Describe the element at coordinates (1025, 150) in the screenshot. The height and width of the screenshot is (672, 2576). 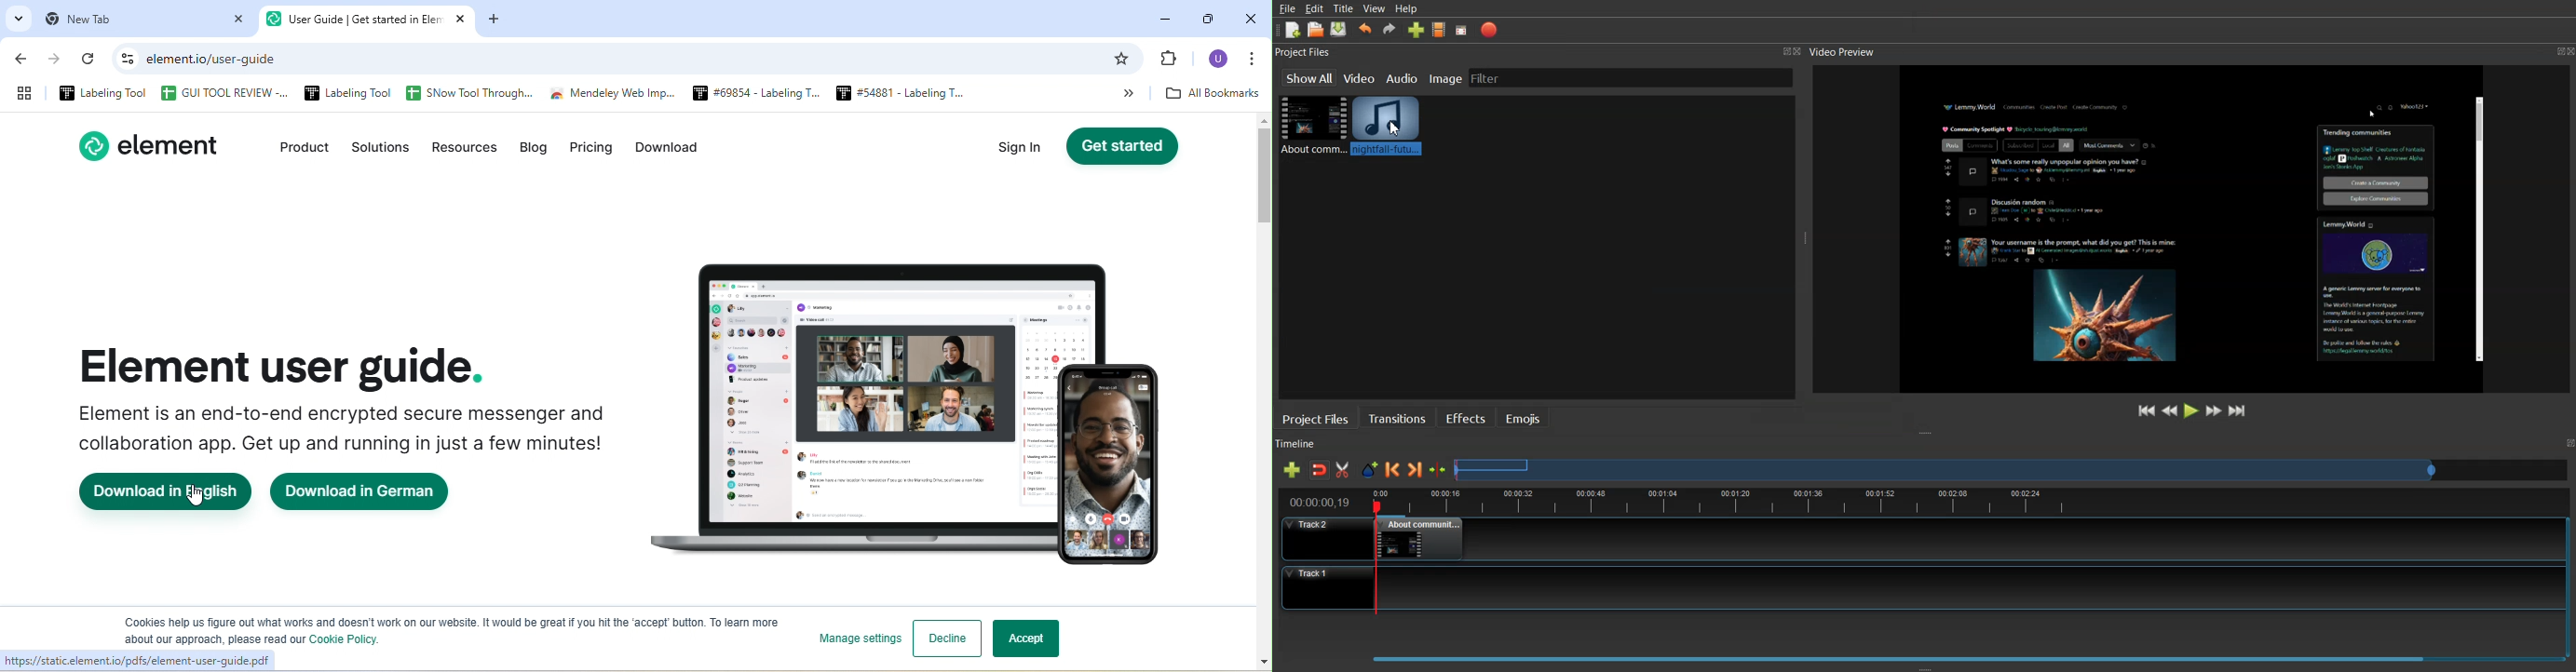
I see `sign in` at that location.